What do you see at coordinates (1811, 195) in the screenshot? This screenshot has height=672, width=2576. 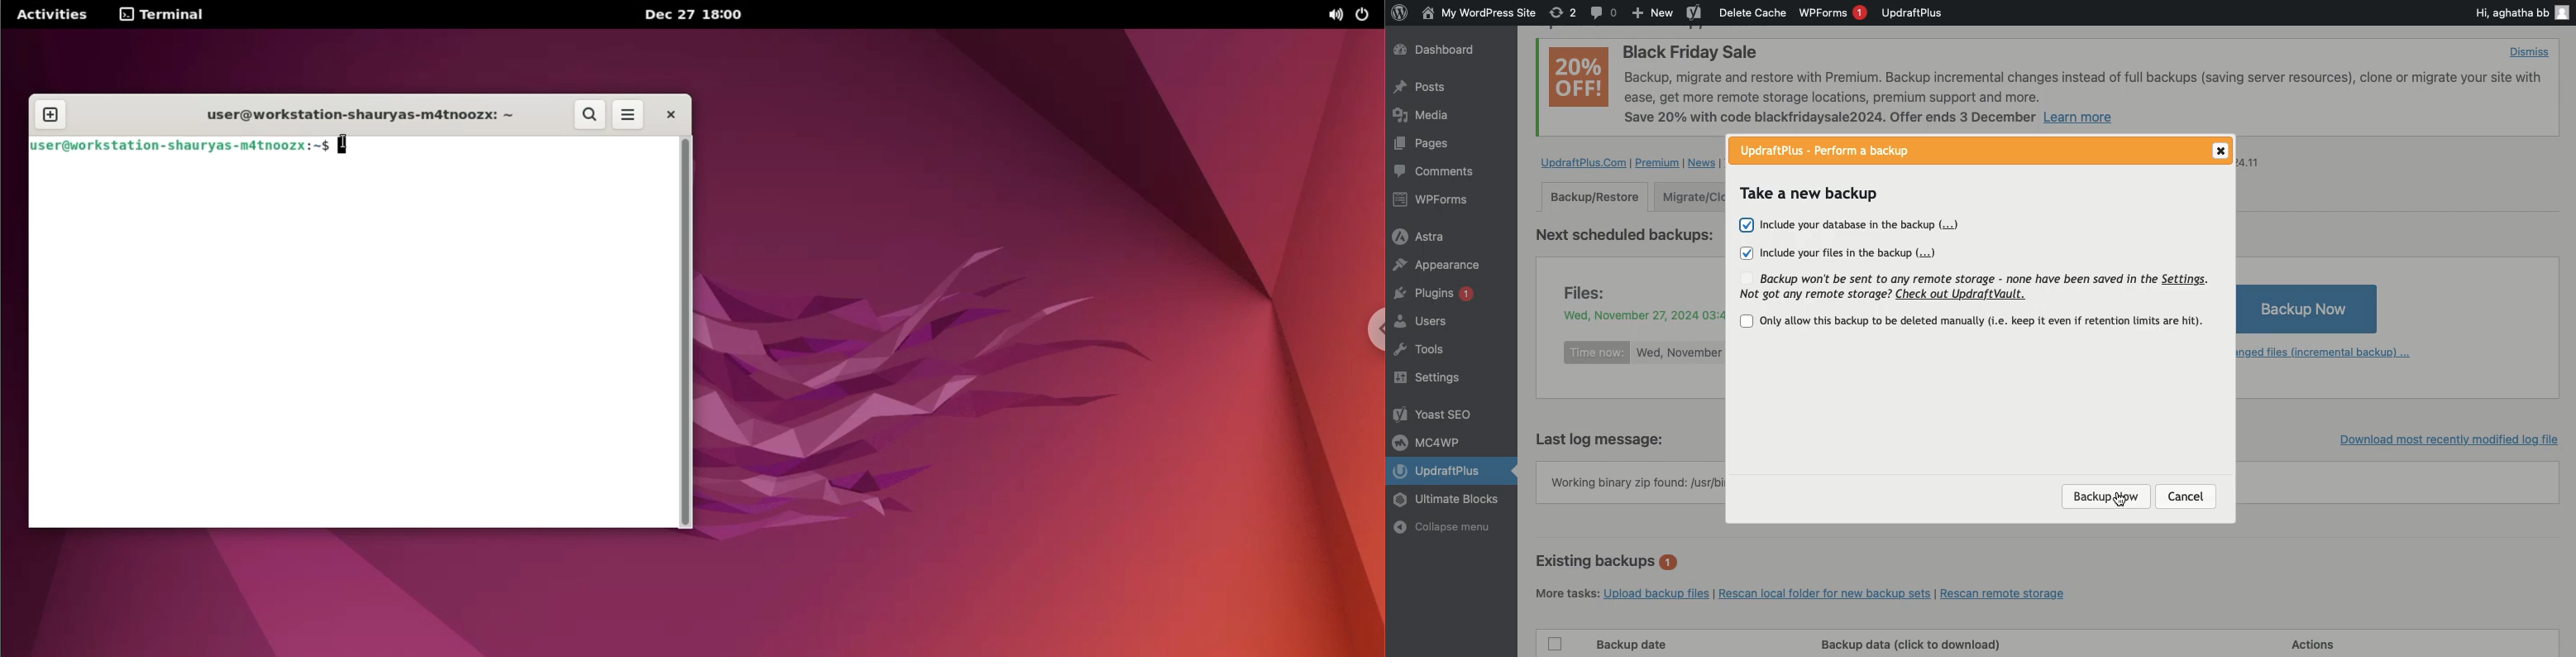 I see `Take a new backup` at bounding box center [1811, 195].